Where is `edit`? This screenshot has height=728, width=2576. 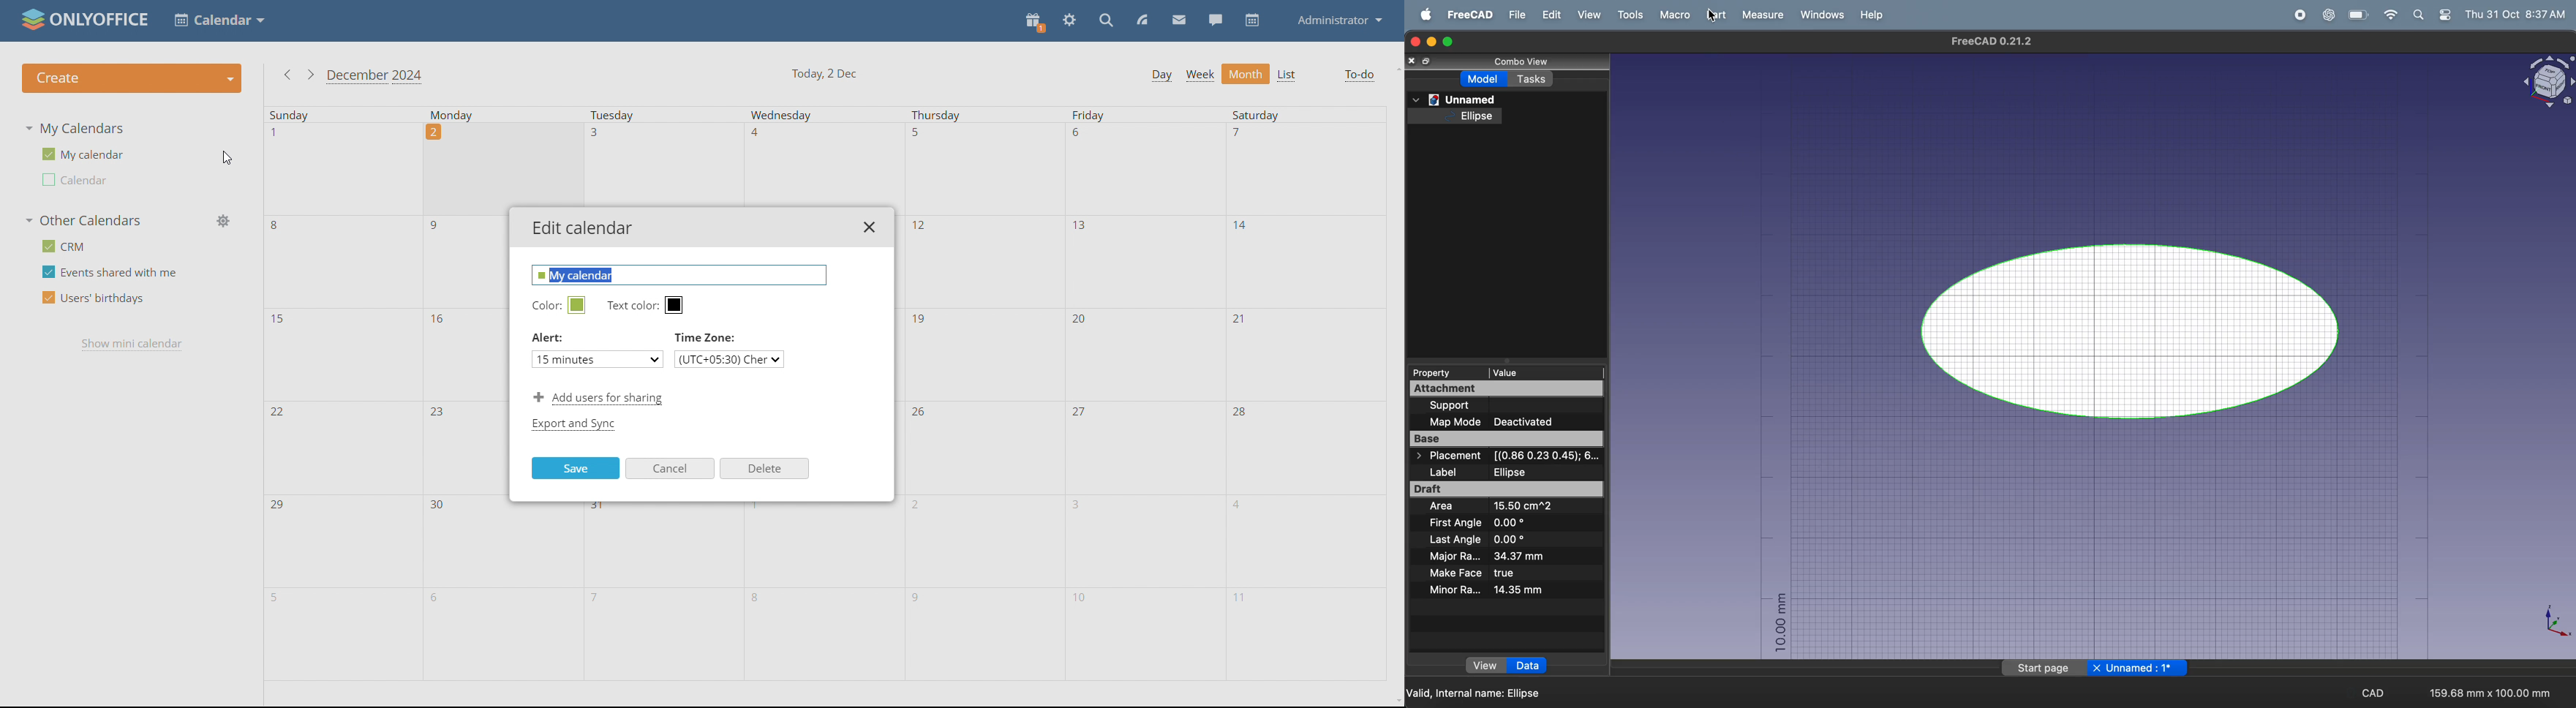 edit is located at coordinates (1549, 16).